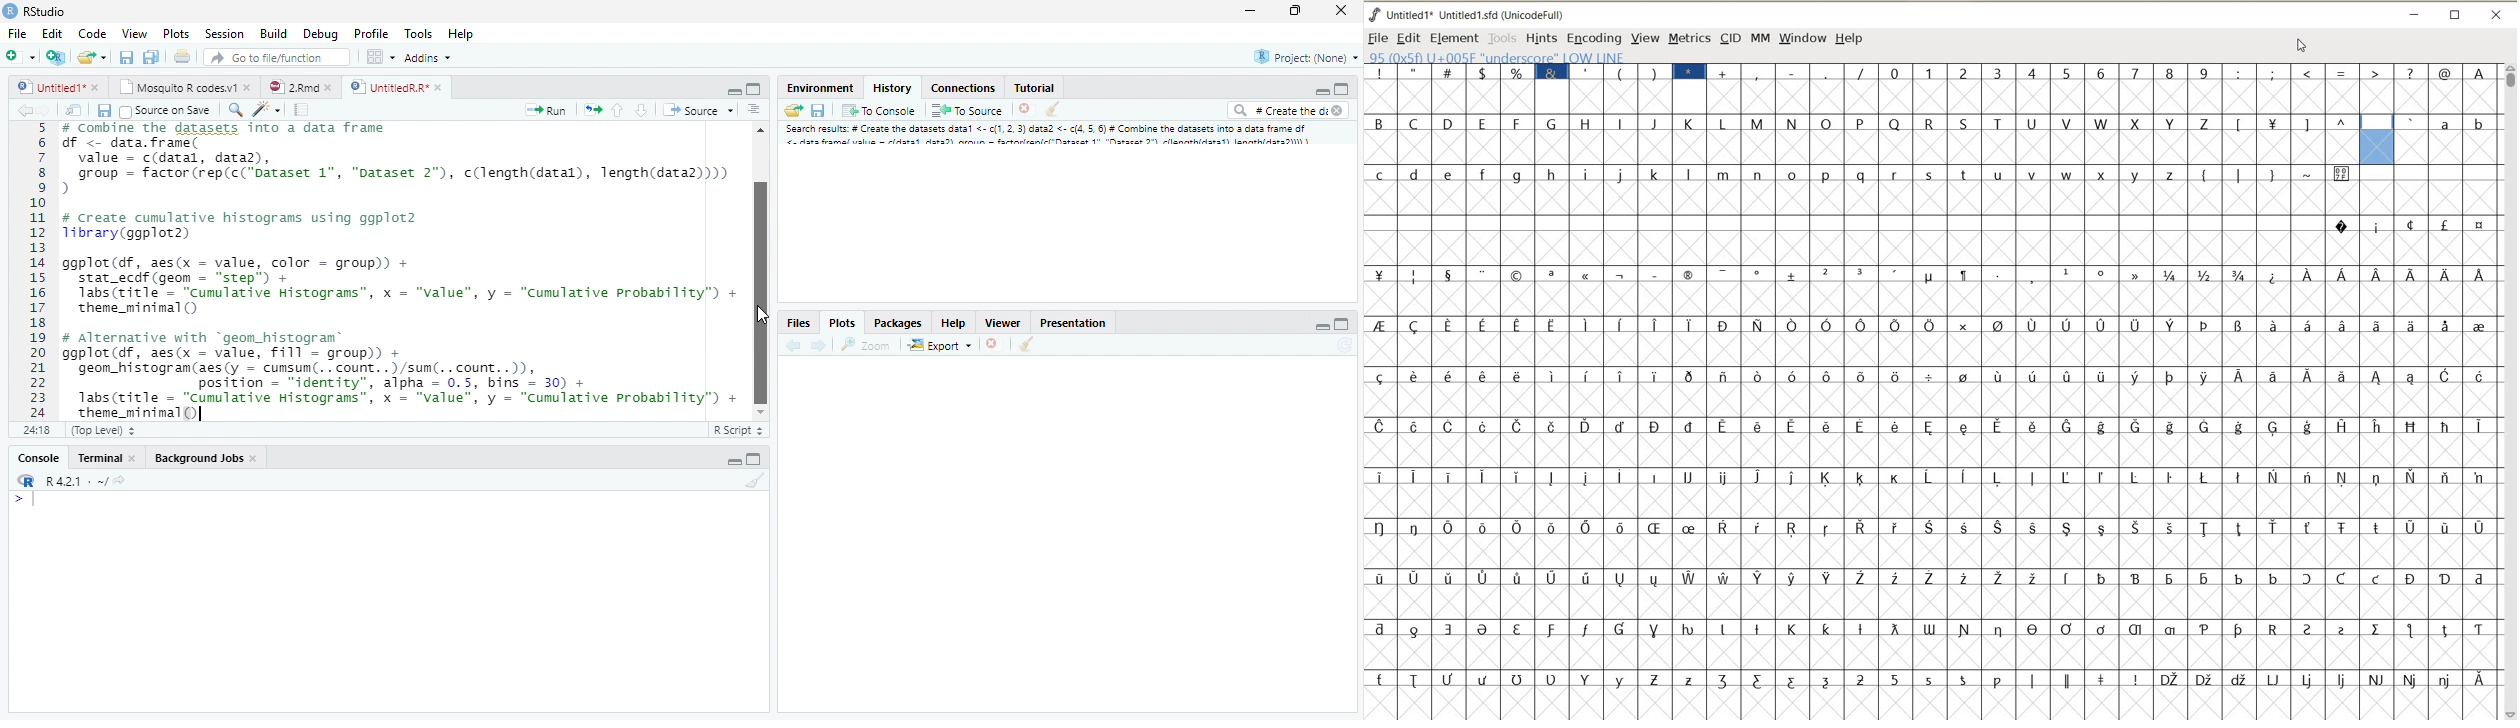 This screenshot has height=728, width=2520. I want to click on Clear Console, so click(760, 483).